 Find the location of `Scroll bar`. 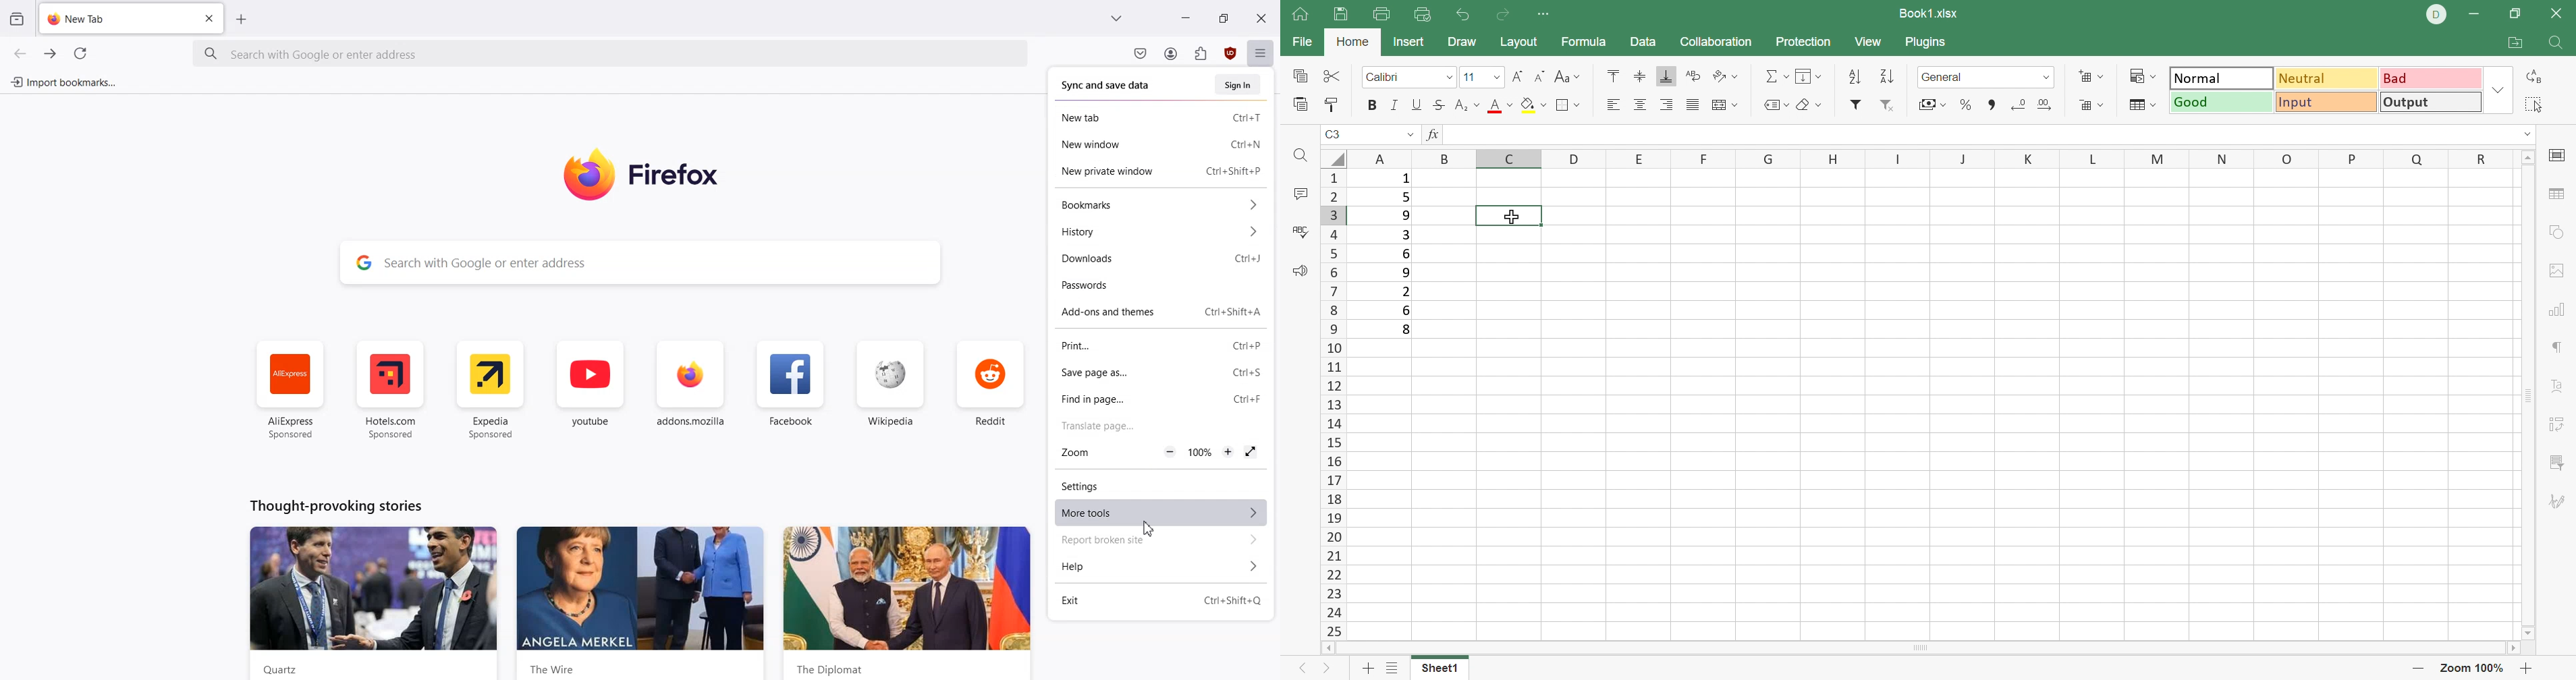

Scroll bar is located at coordinates (1921, 648).